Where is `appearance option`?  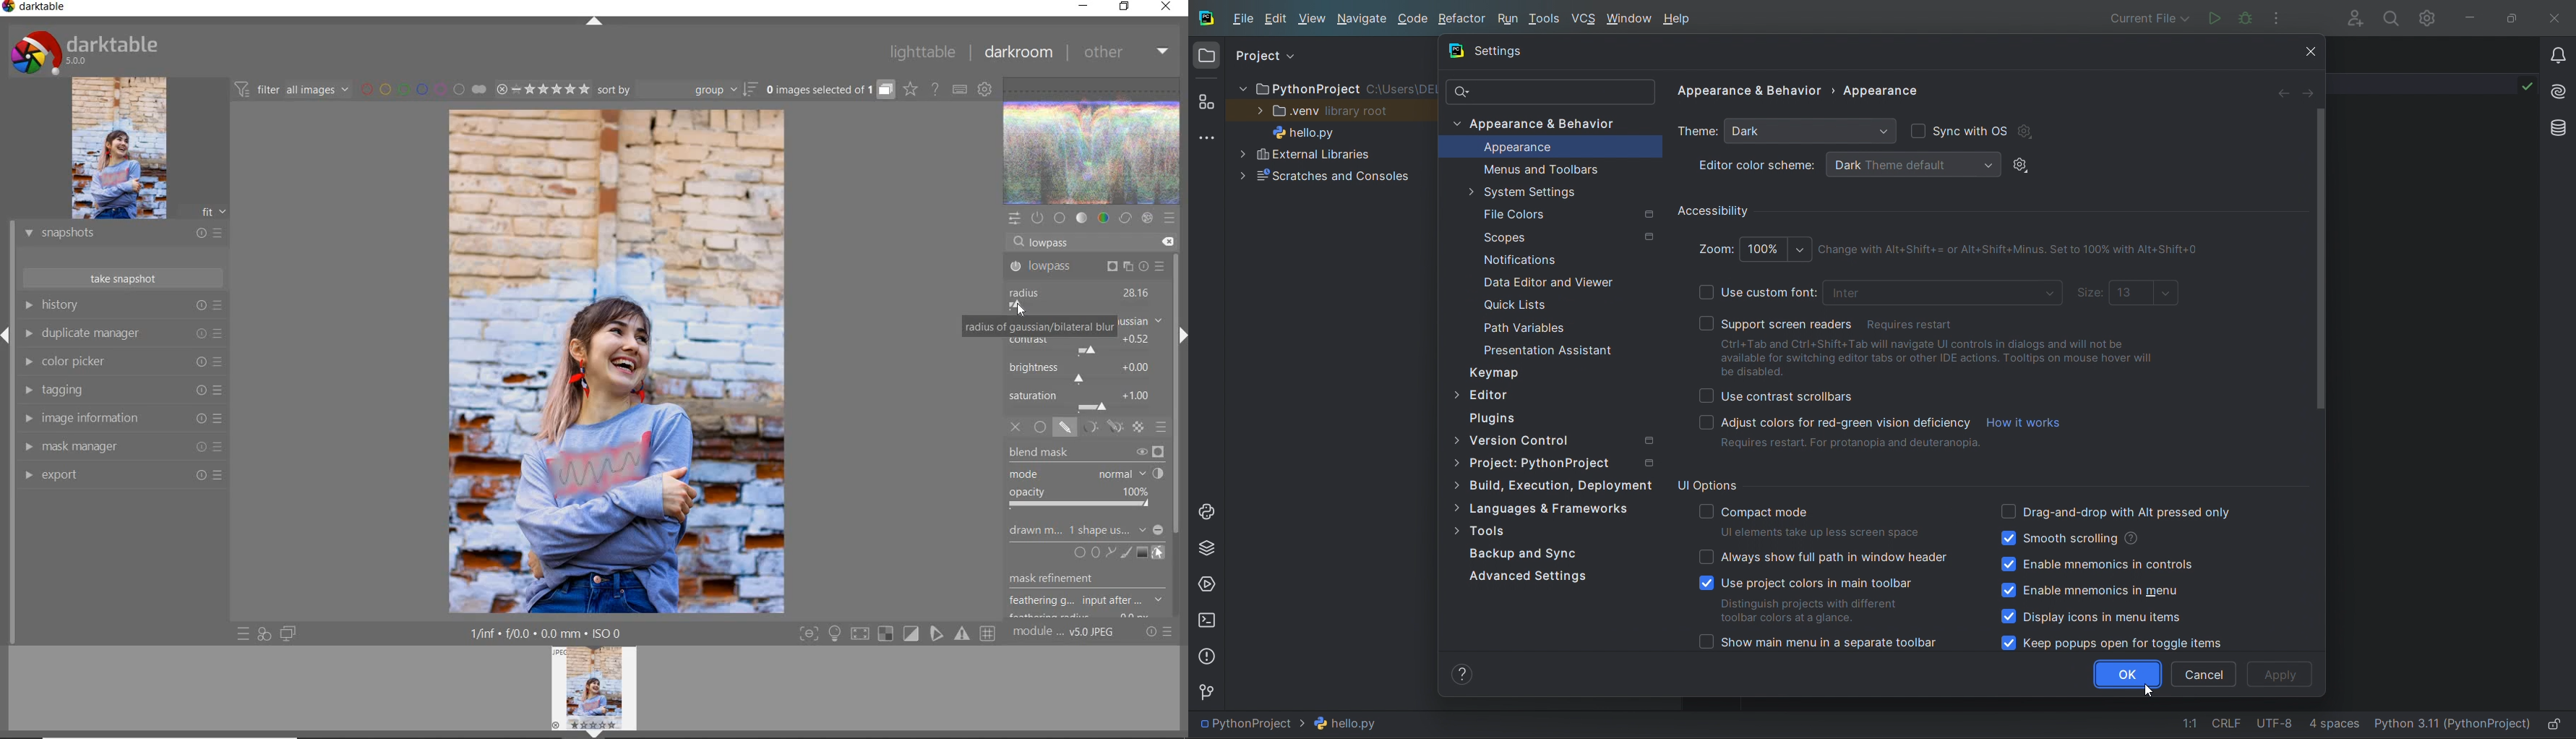 appearance option is located at coordinates (1551, 146).